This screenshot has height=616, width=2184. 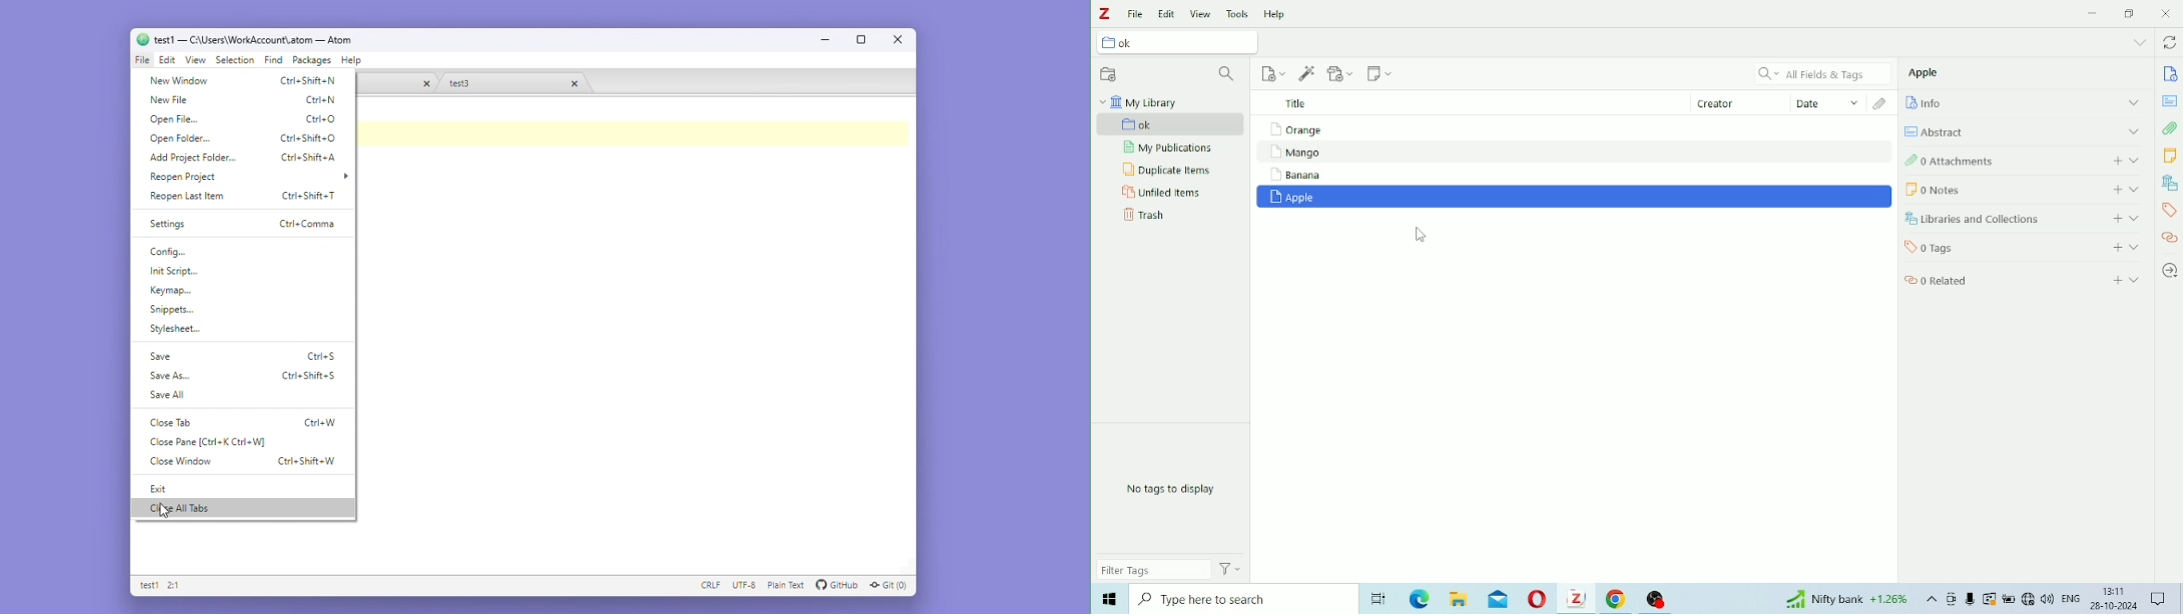 I want to click on add, so click(x=2116, y=278).